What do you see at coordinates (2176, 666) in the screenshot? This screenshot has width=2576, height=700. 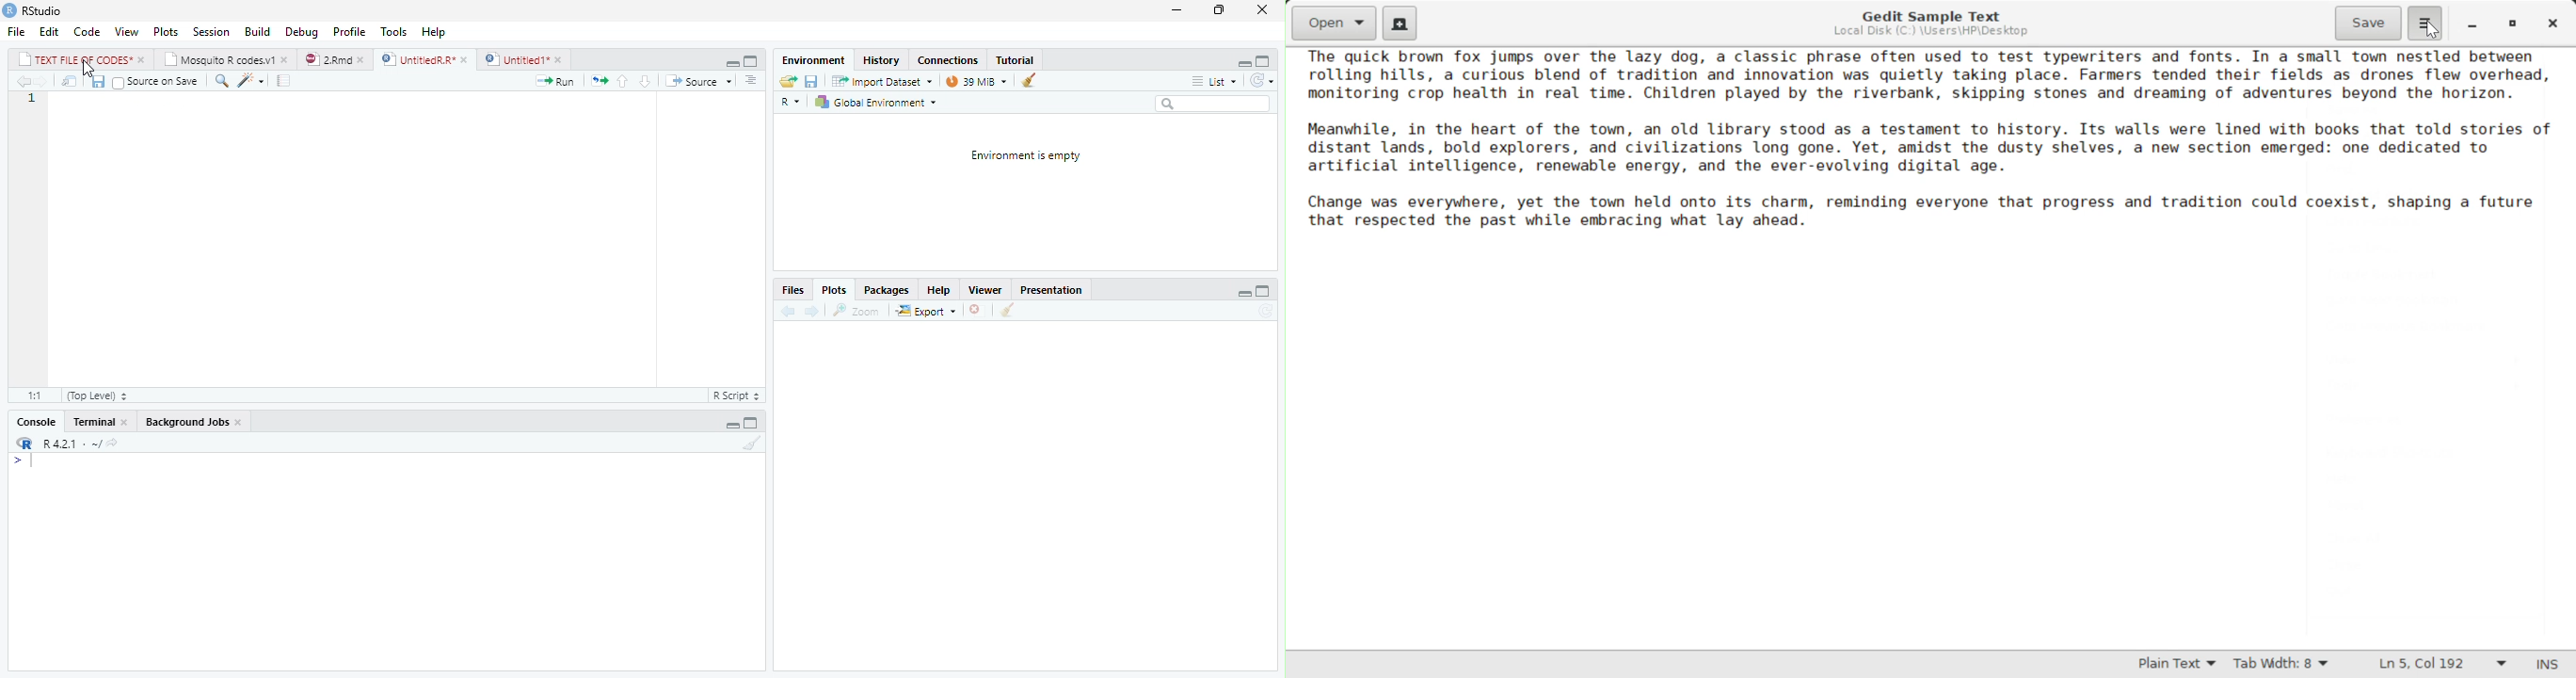 I see `Text Language` at bounding box center [2176, 666].